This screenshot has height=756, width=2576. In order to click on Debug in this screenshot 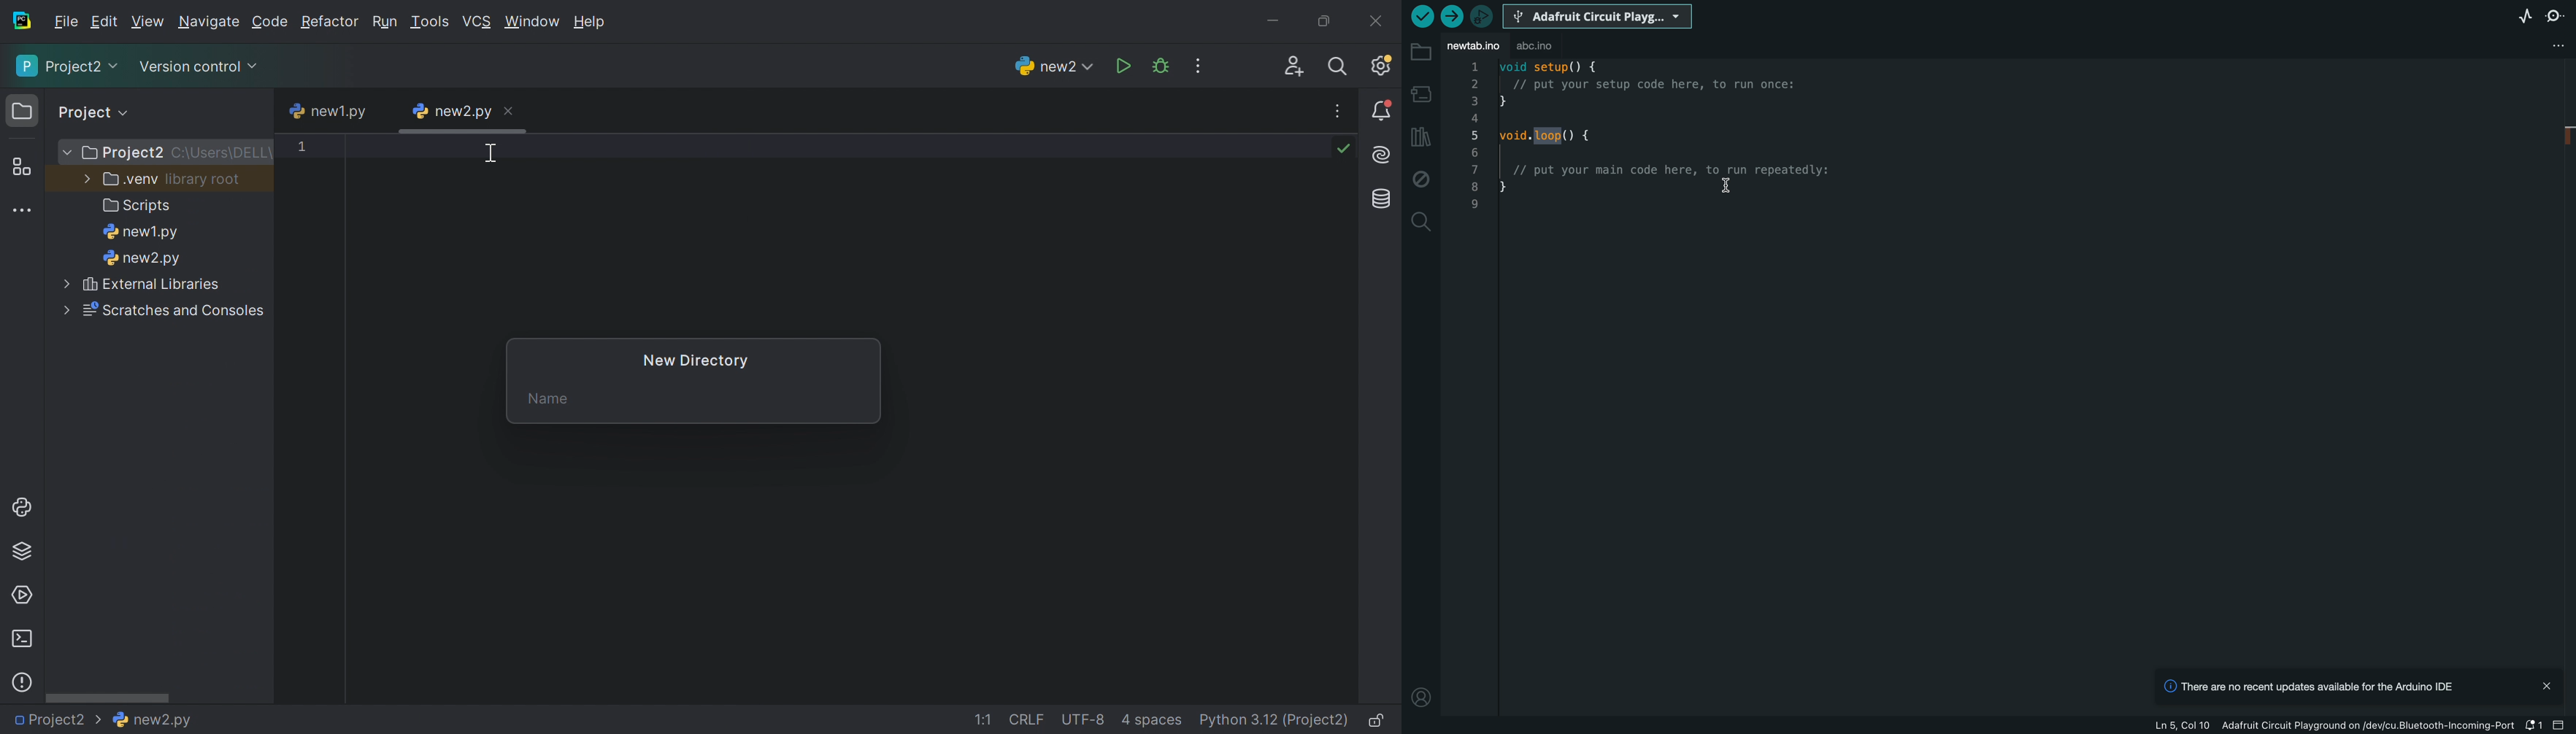, I will do `click(1160, 66)`.